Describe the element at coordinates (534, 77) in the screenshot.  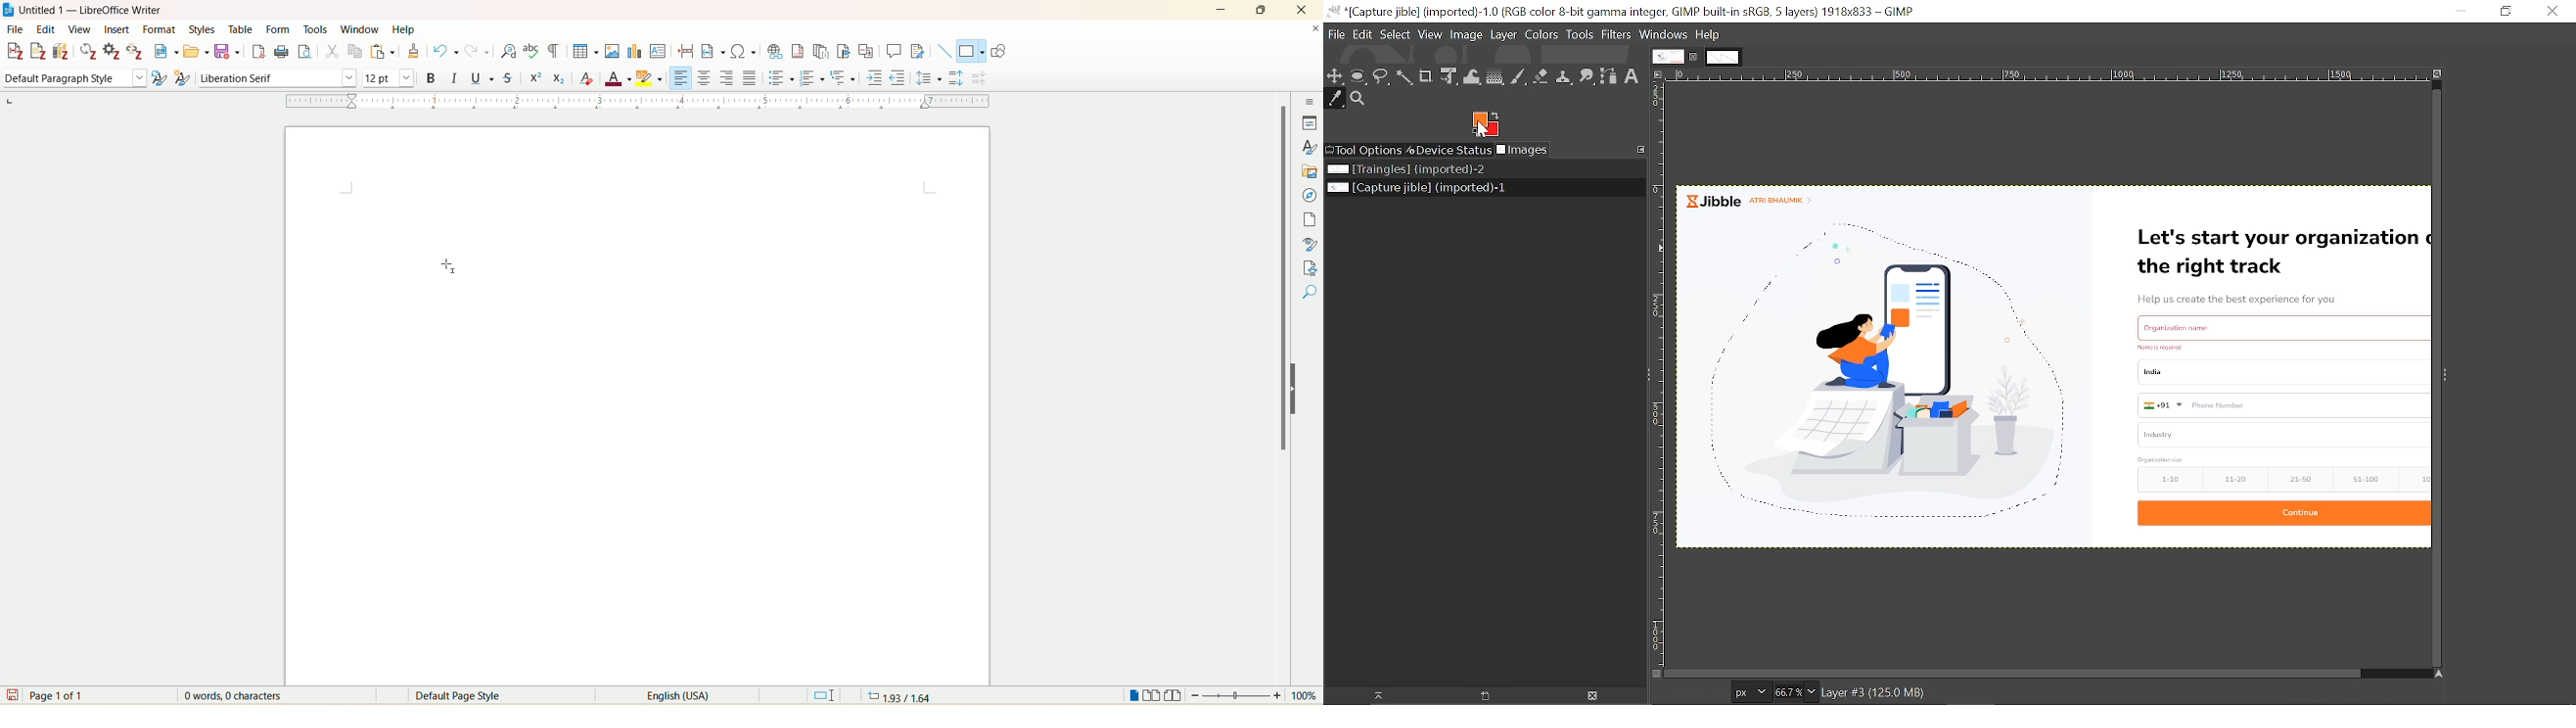
I see `super script` at that location.